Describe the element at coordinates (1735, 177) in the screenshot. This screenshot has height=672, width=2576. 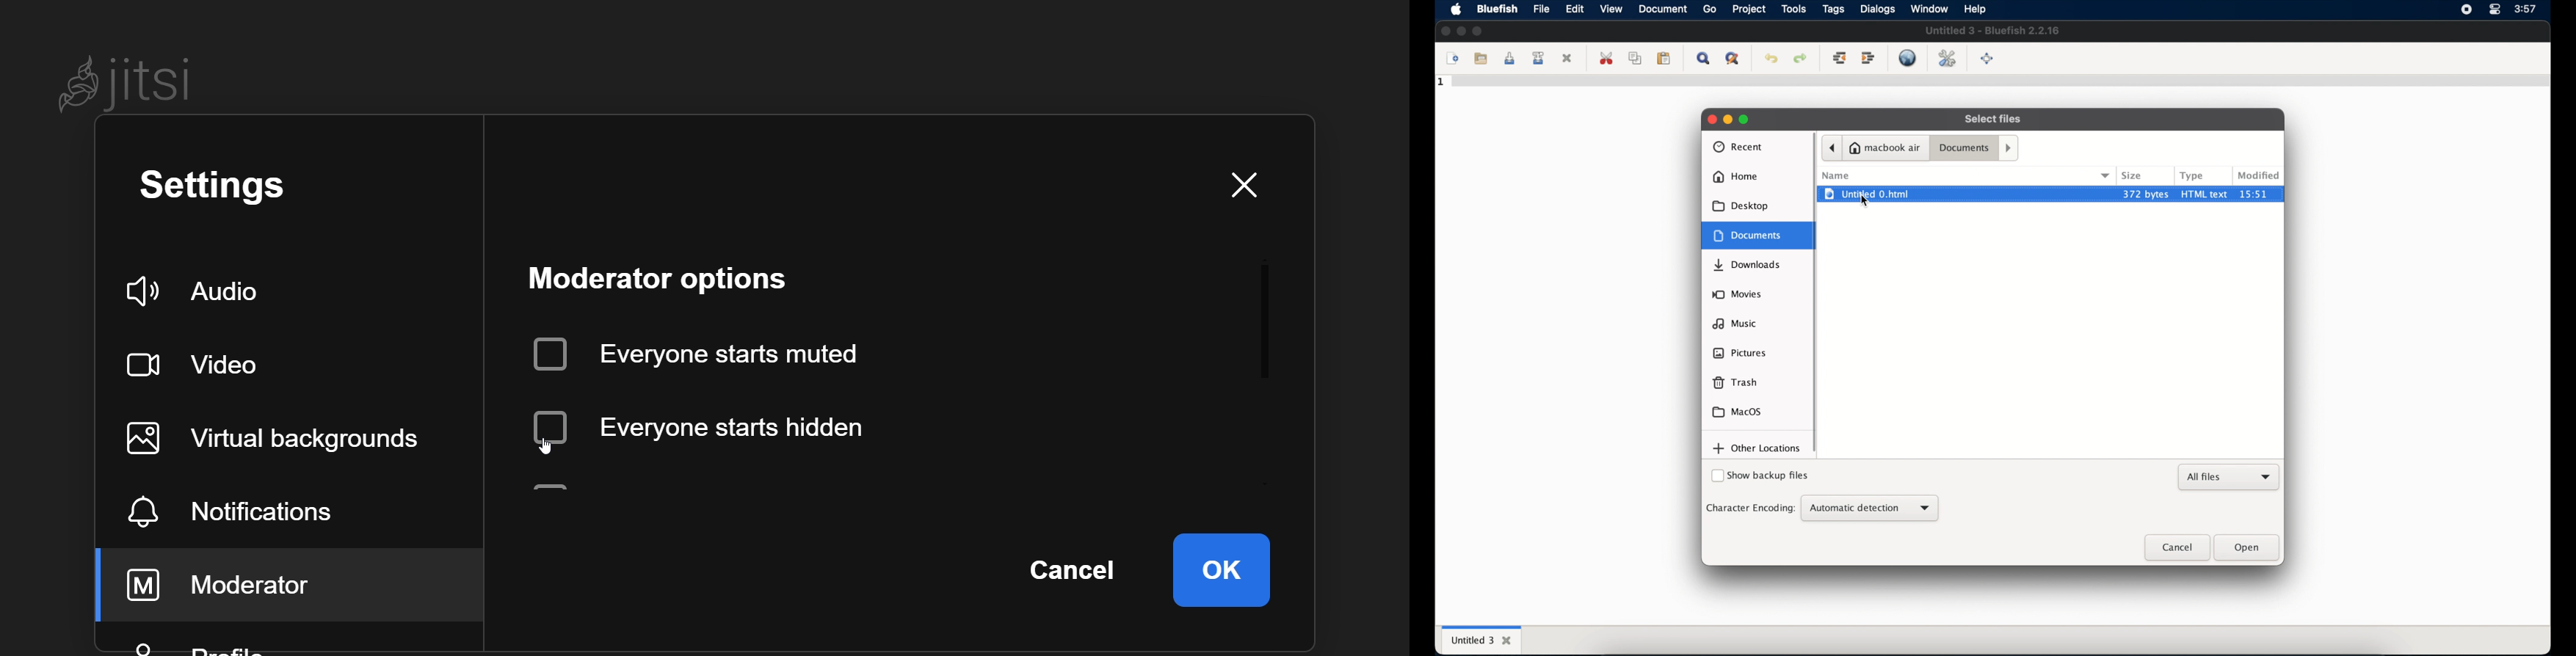
I see `home` at that location.